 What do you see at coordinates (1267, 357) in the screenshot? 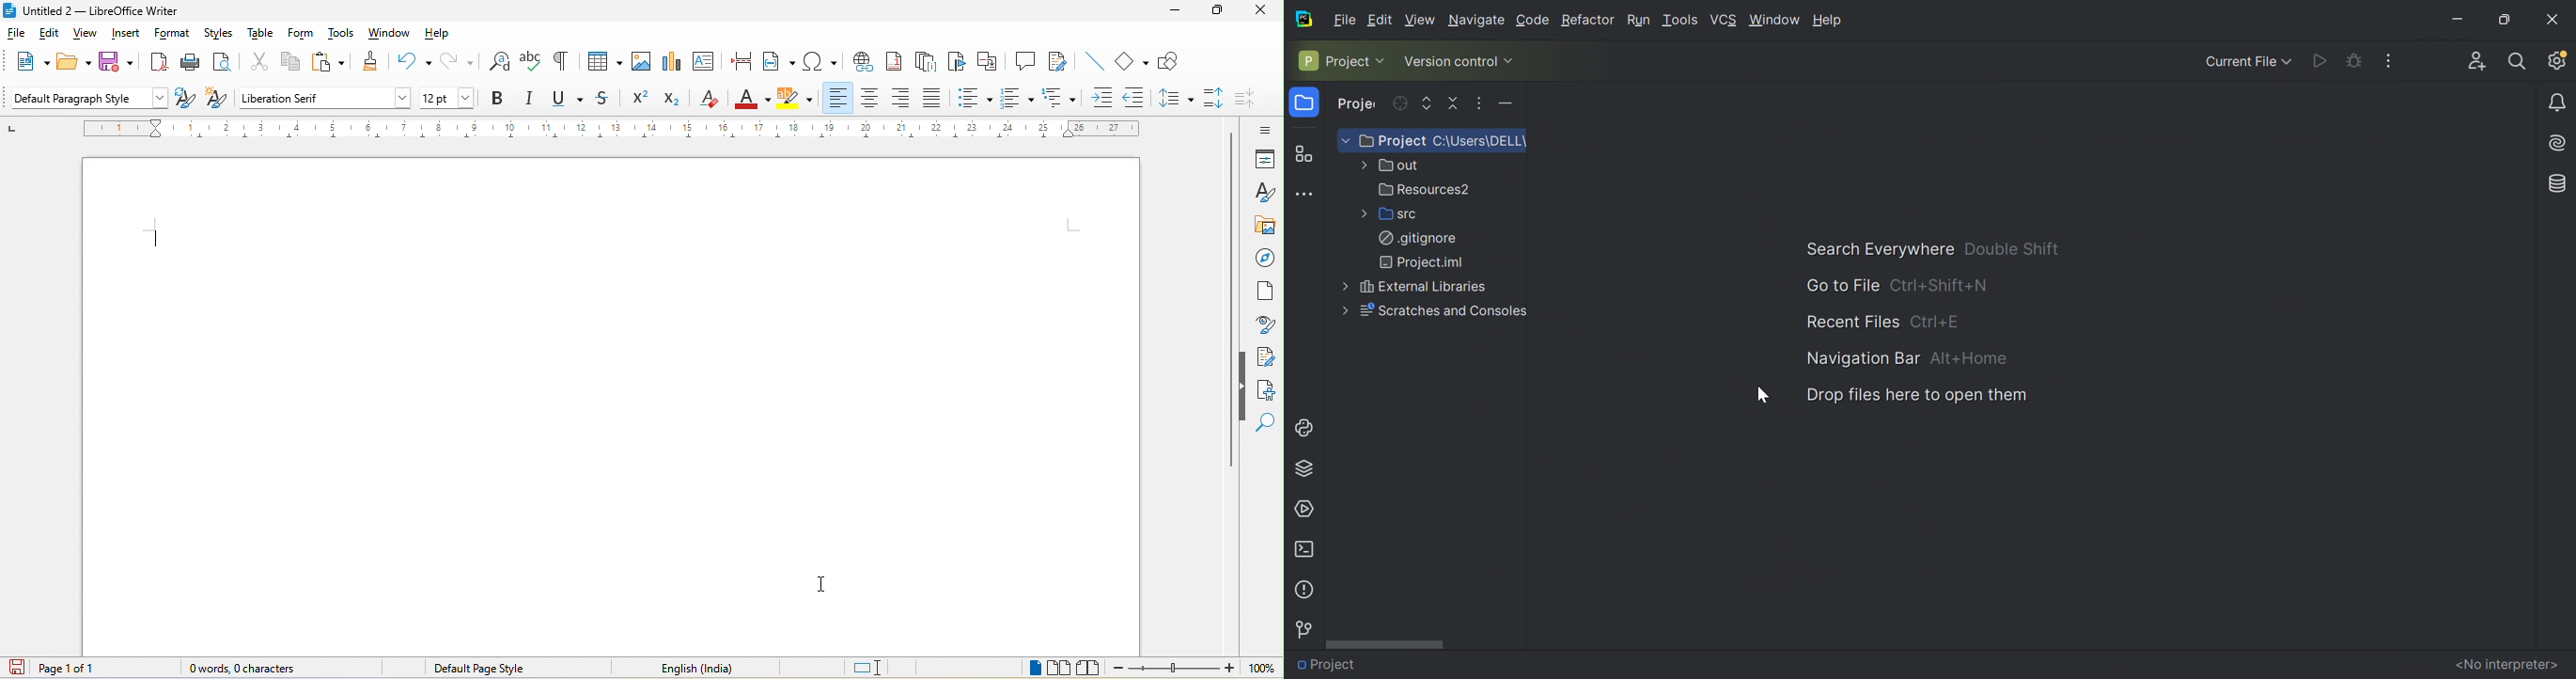
I see `manage changes` at bounding box center [1267, 357].